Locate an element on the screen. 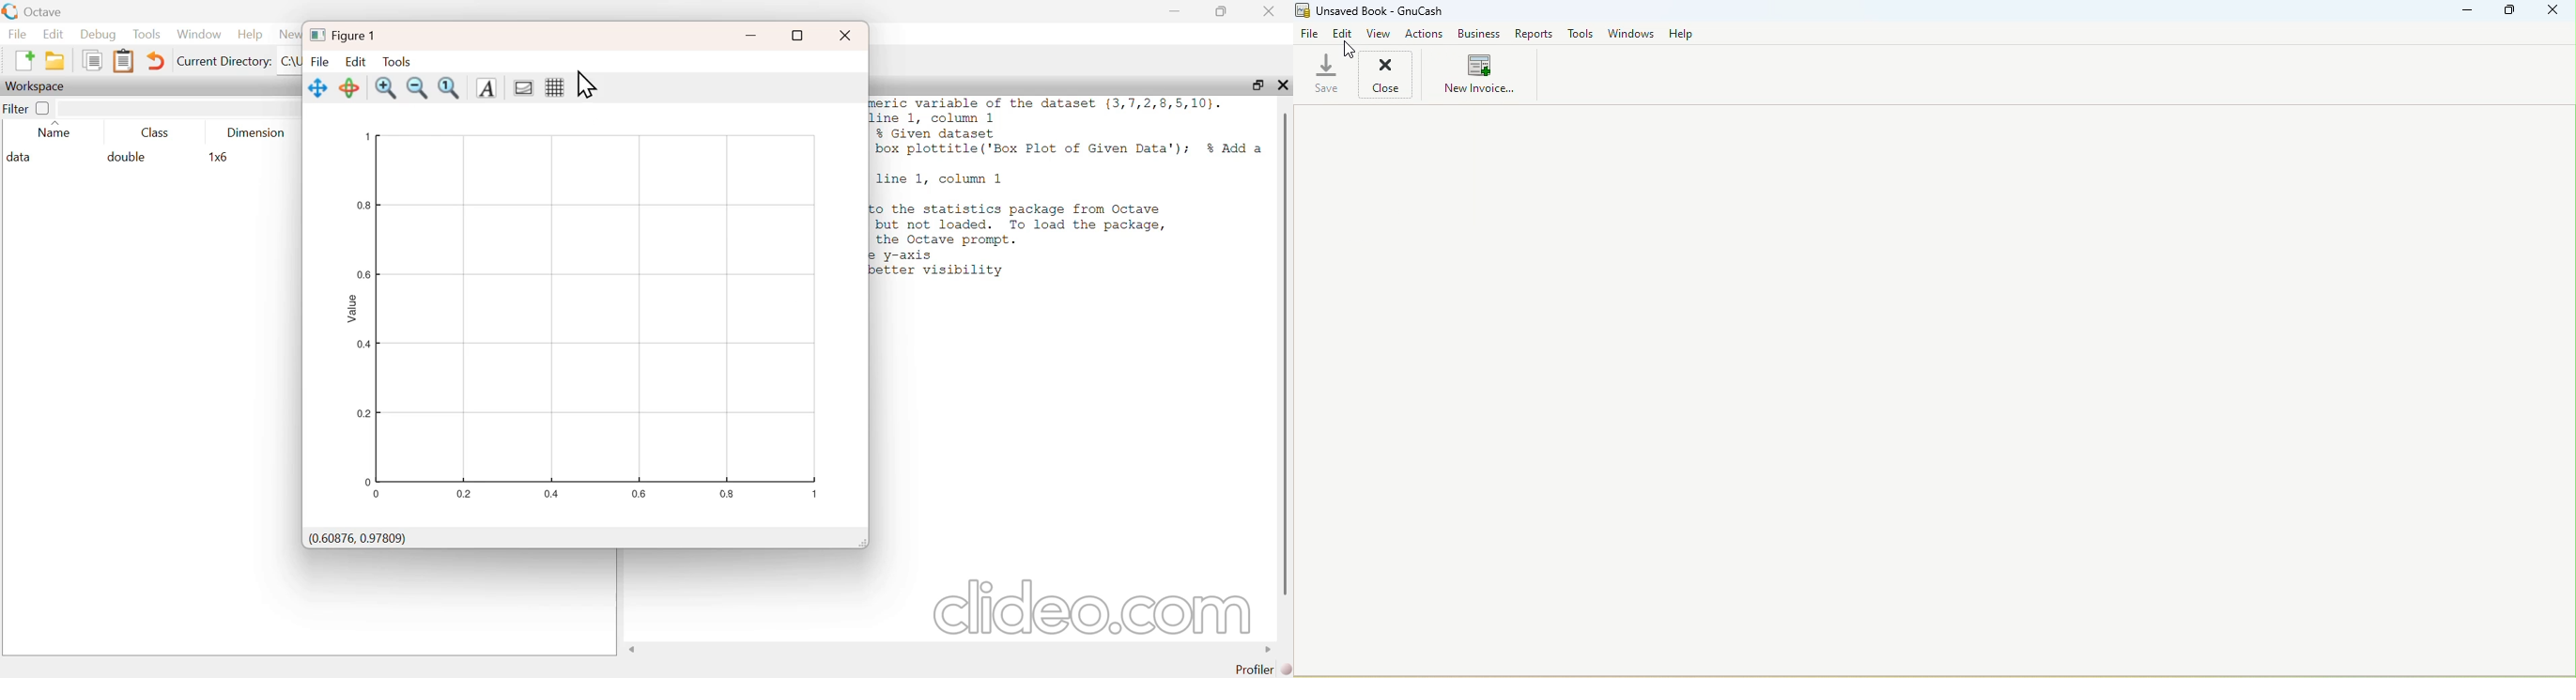  Close is located at coordinates (2553, 11).